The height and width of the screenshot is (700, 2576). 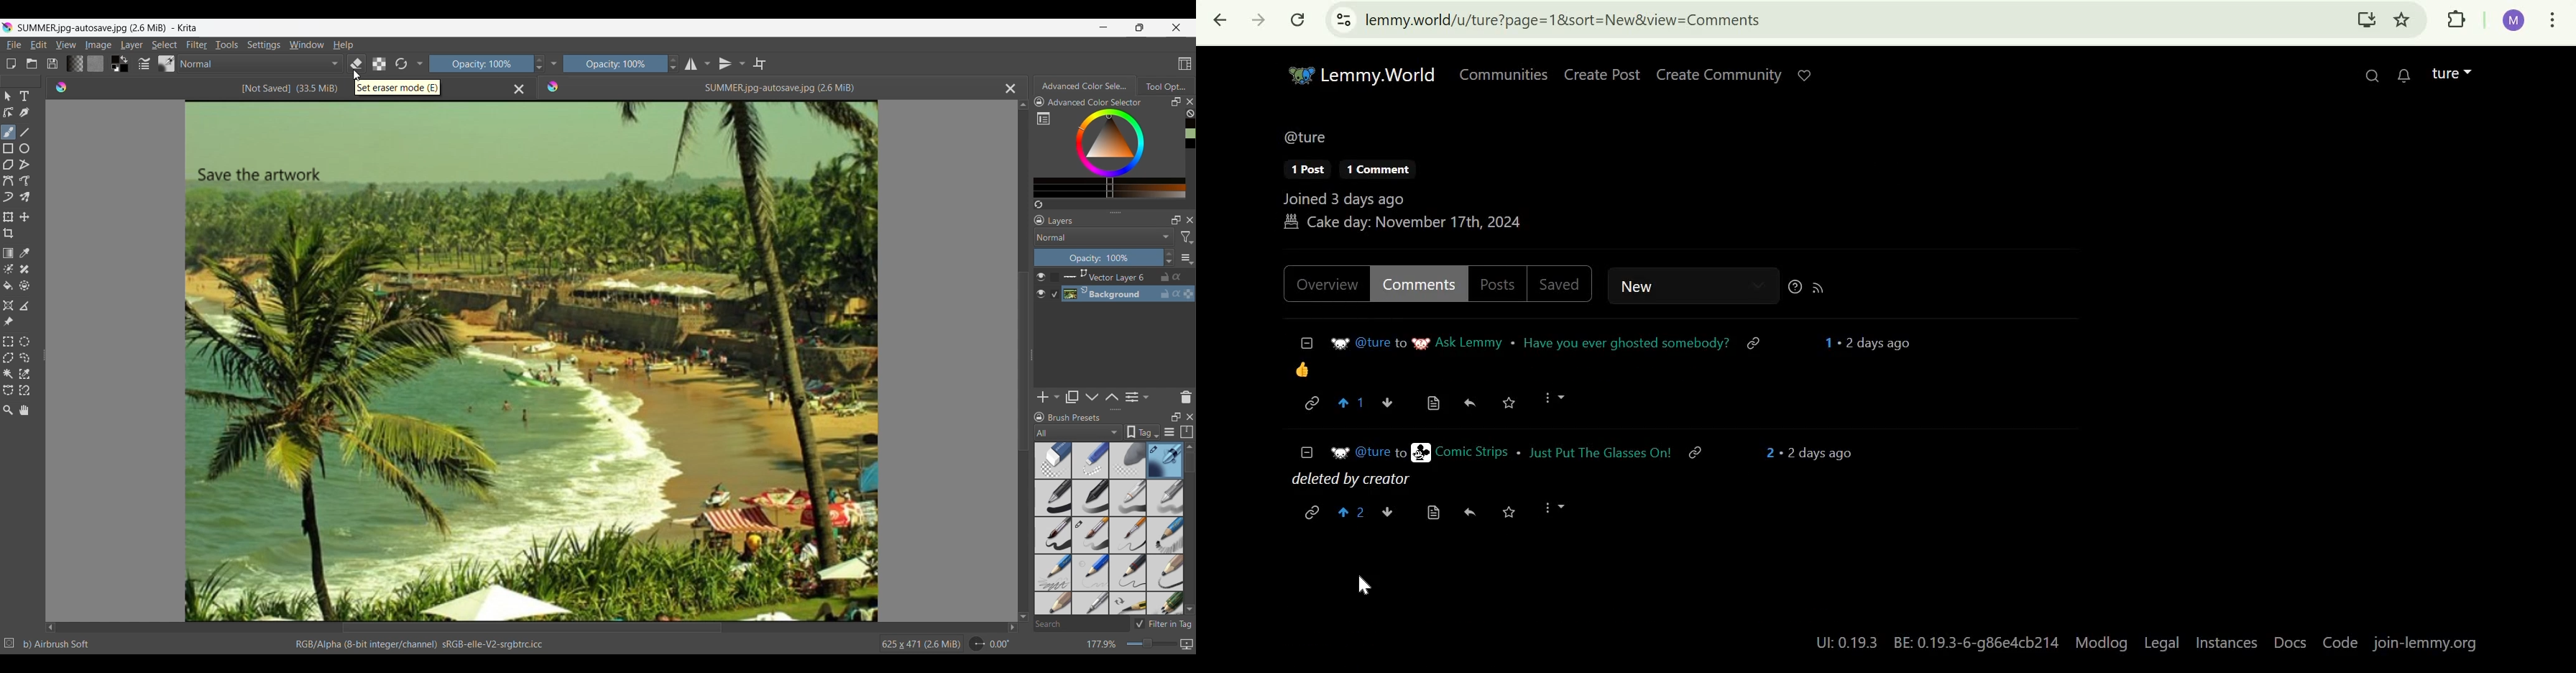 I want to click on Show/Hide tools, so click(x=554, y=64).